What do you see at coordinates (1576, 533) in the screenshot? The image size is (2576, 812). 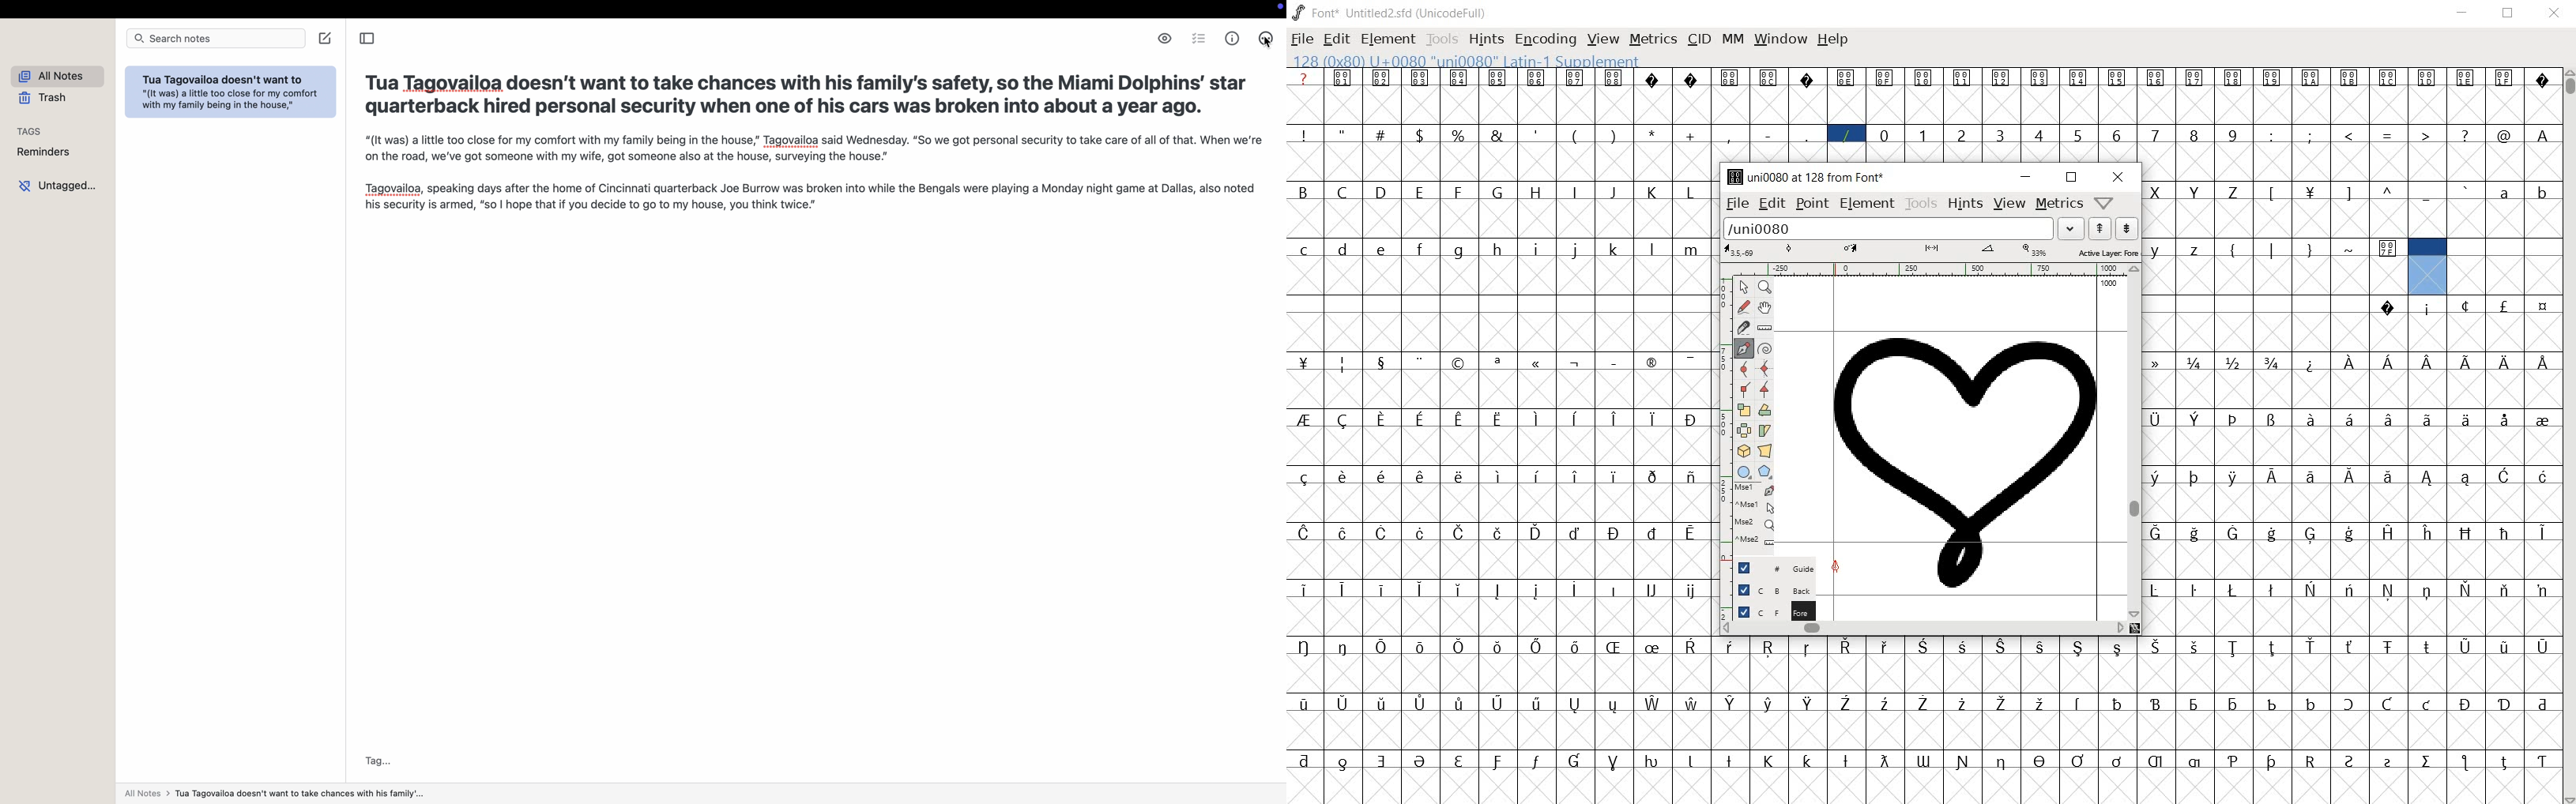 I see `glyph` at bounding box center [1576, 533].